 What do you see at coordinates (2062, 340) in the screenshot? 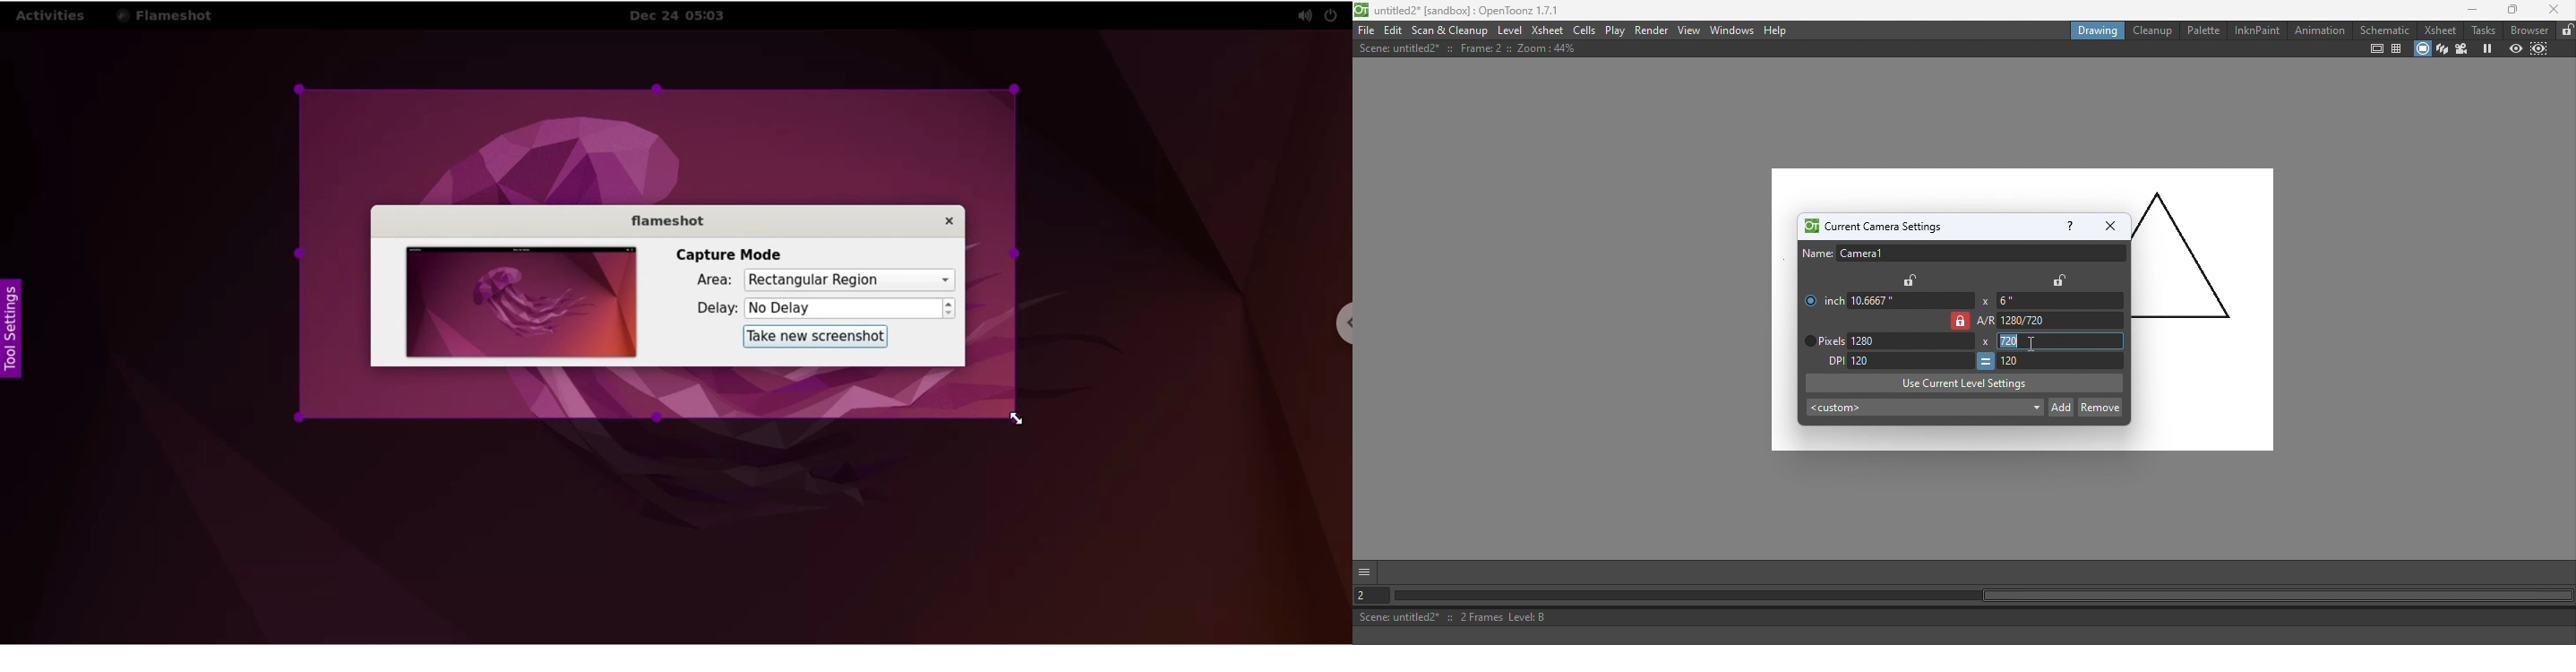
I see `Enter pixels` at bounding box center [2062, 340].